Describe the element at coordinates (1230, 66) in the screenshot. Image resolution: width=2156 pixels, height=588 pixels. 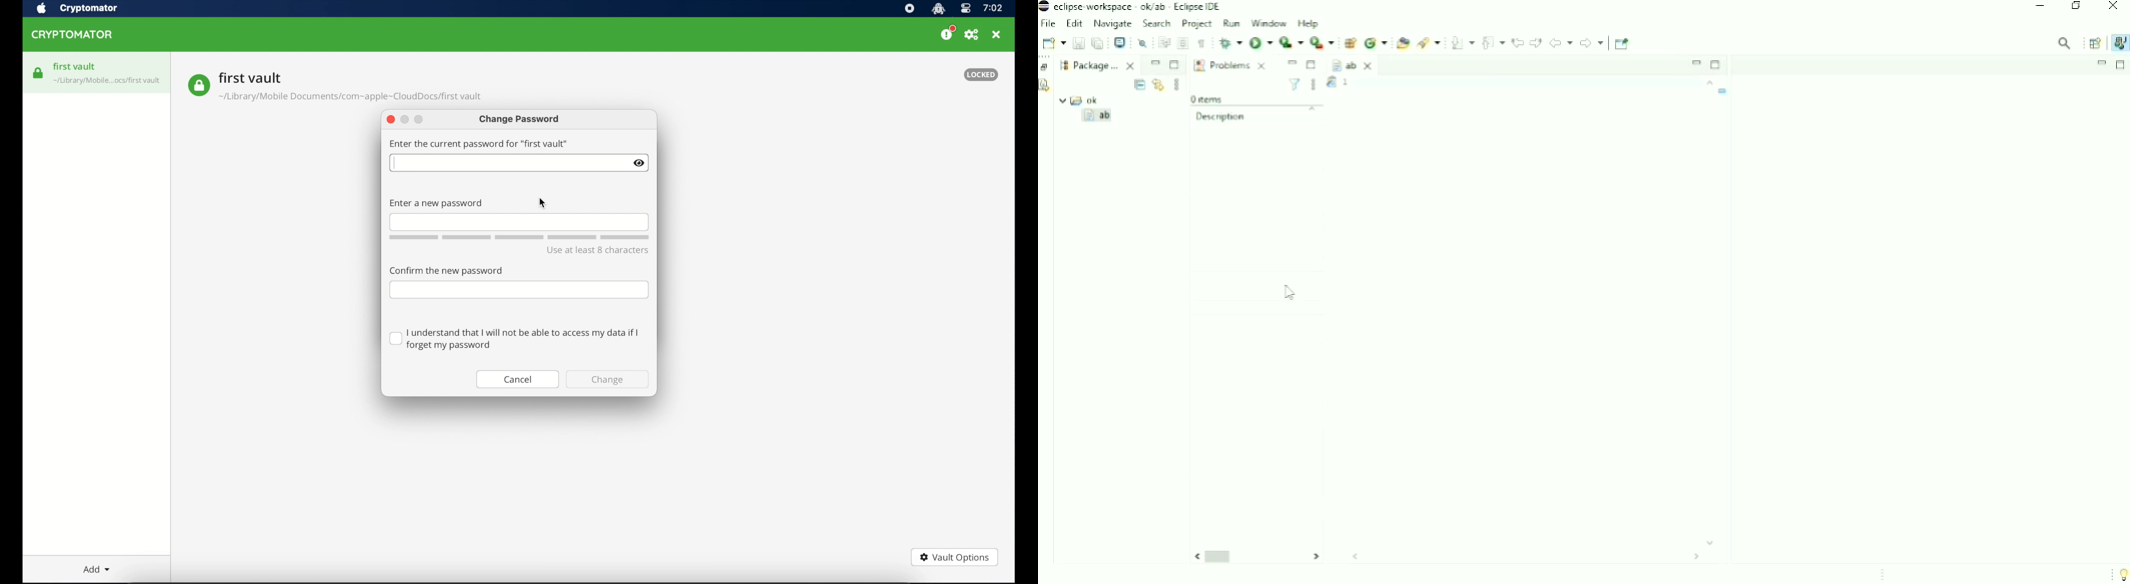
I see `Problems` at that location.